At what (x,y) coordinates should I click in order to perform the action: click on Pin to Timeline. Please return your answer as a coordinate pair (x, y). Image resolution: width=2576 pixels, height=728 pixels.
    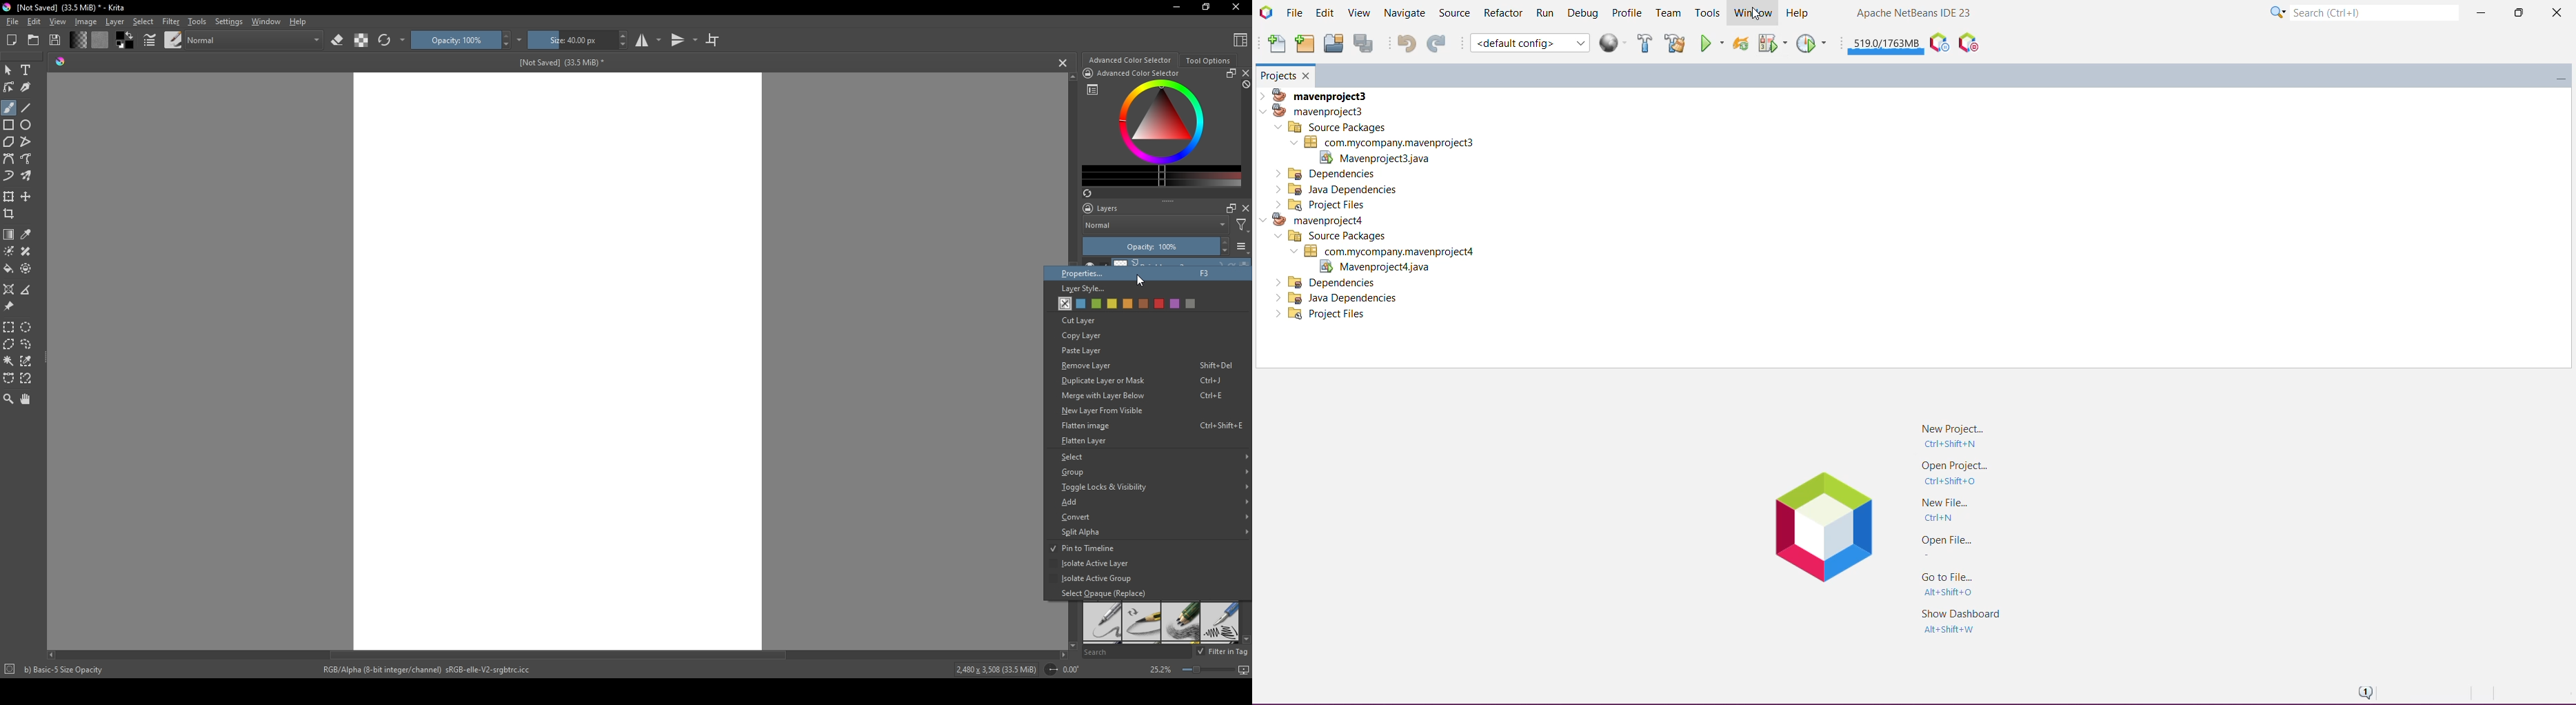
    Looking at the image, I should click on (1084, 549).